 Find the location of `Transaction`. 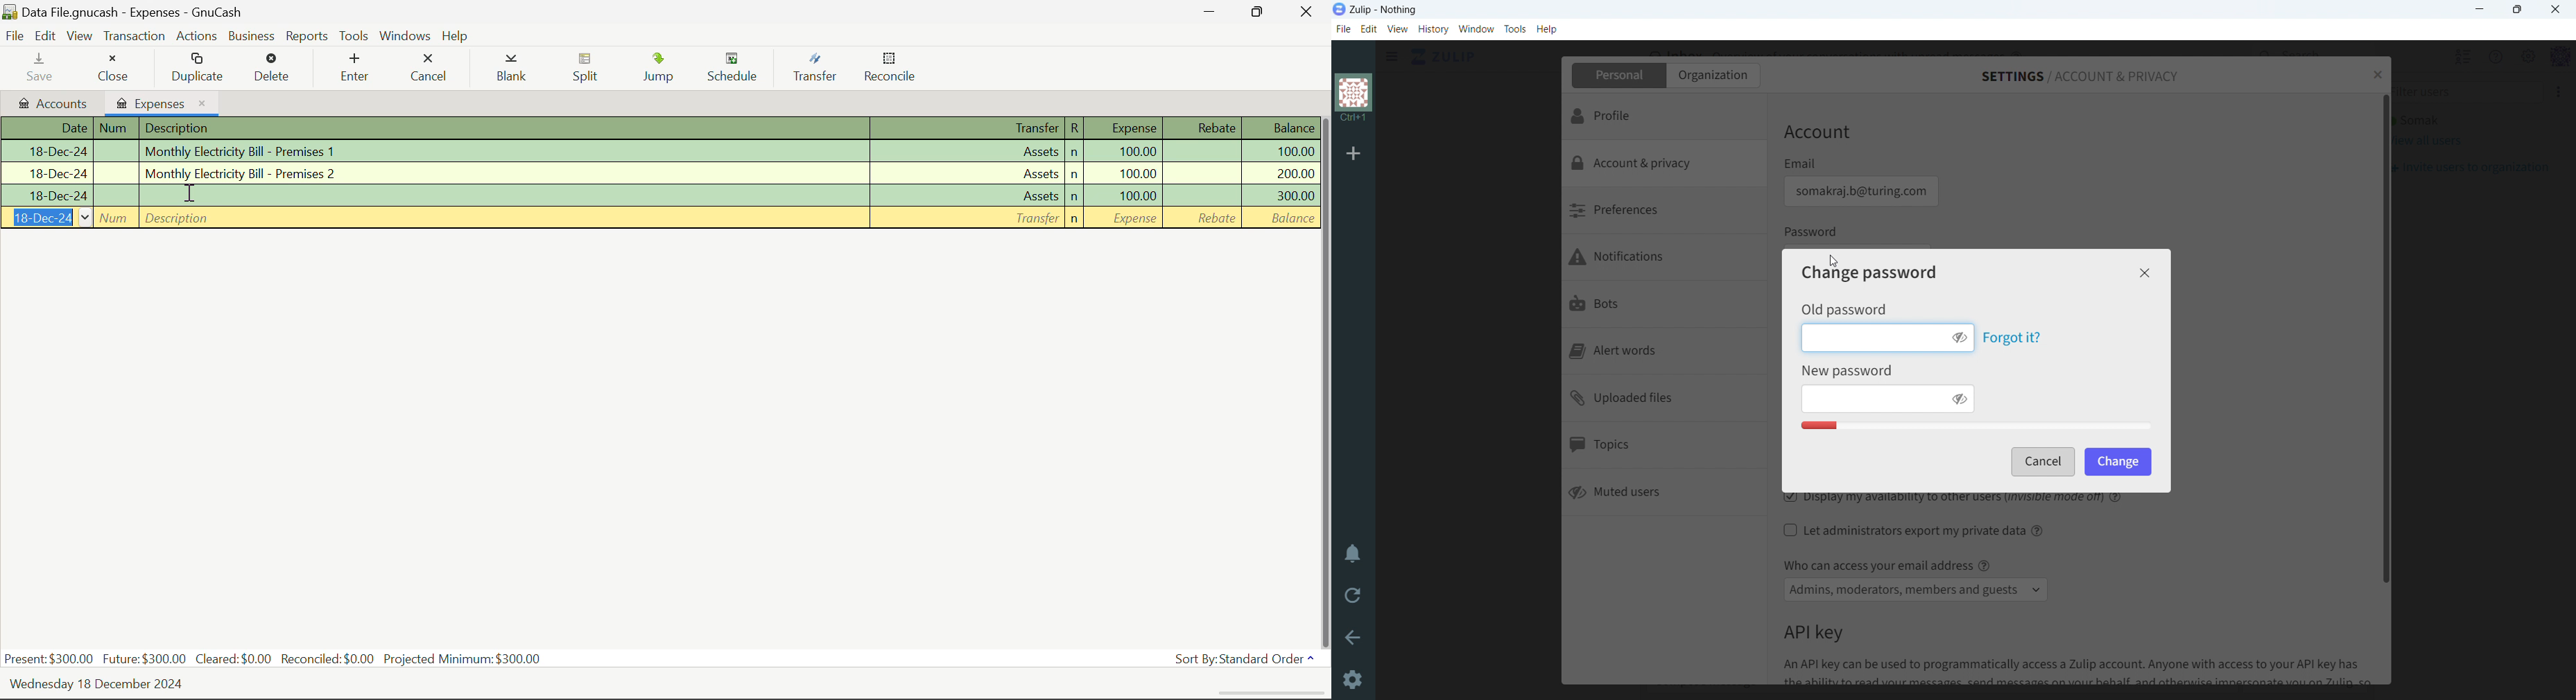

Transaction is located at coordinates (134, 37).